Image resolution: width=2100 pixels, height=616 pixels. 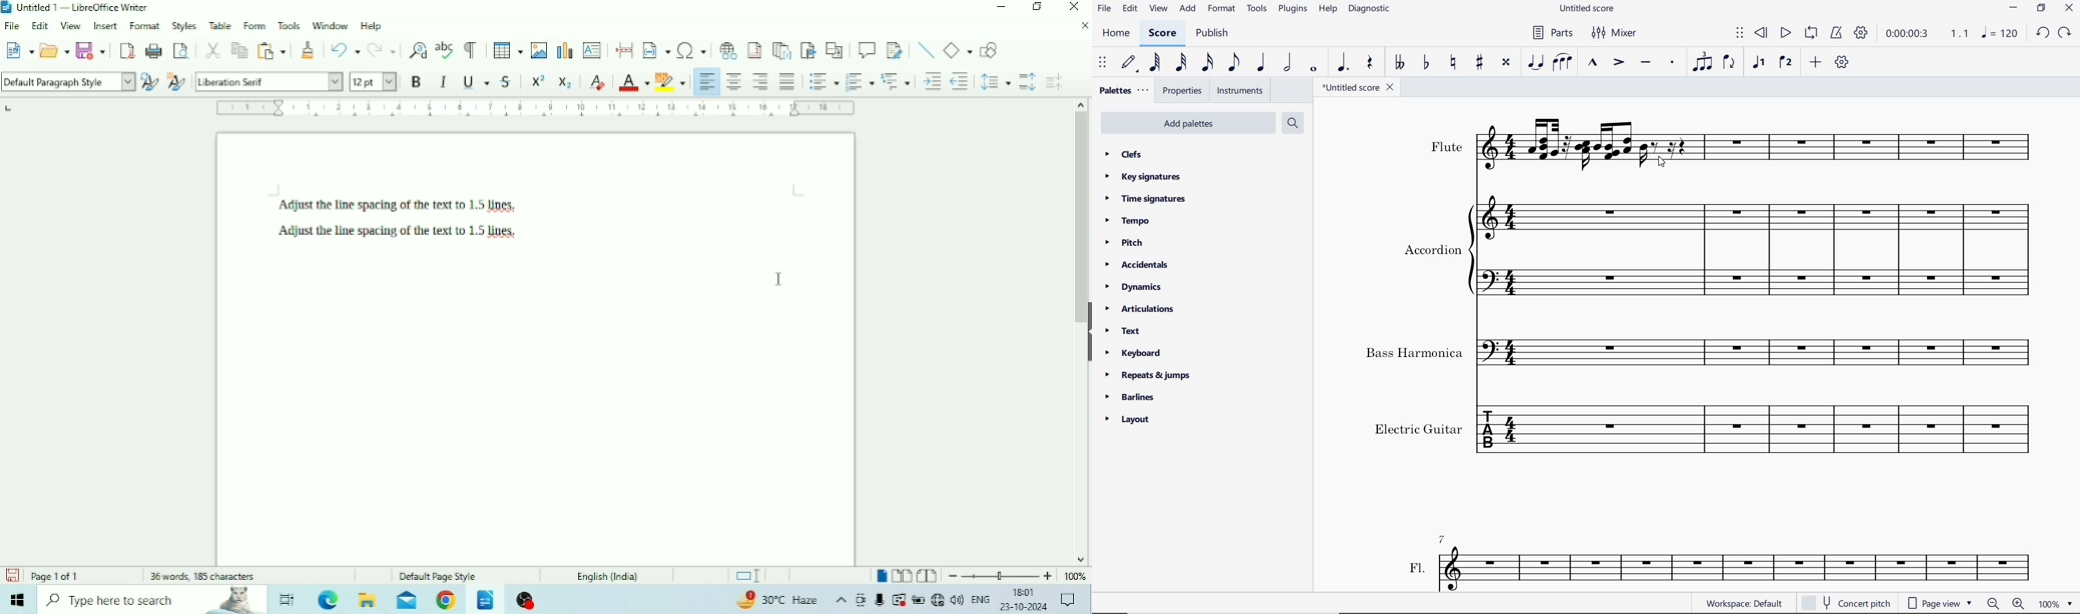 What do you see at coordinates (527, 600) in the screenshot?
I see `OBS Studio` at bounding box center [527, 600].